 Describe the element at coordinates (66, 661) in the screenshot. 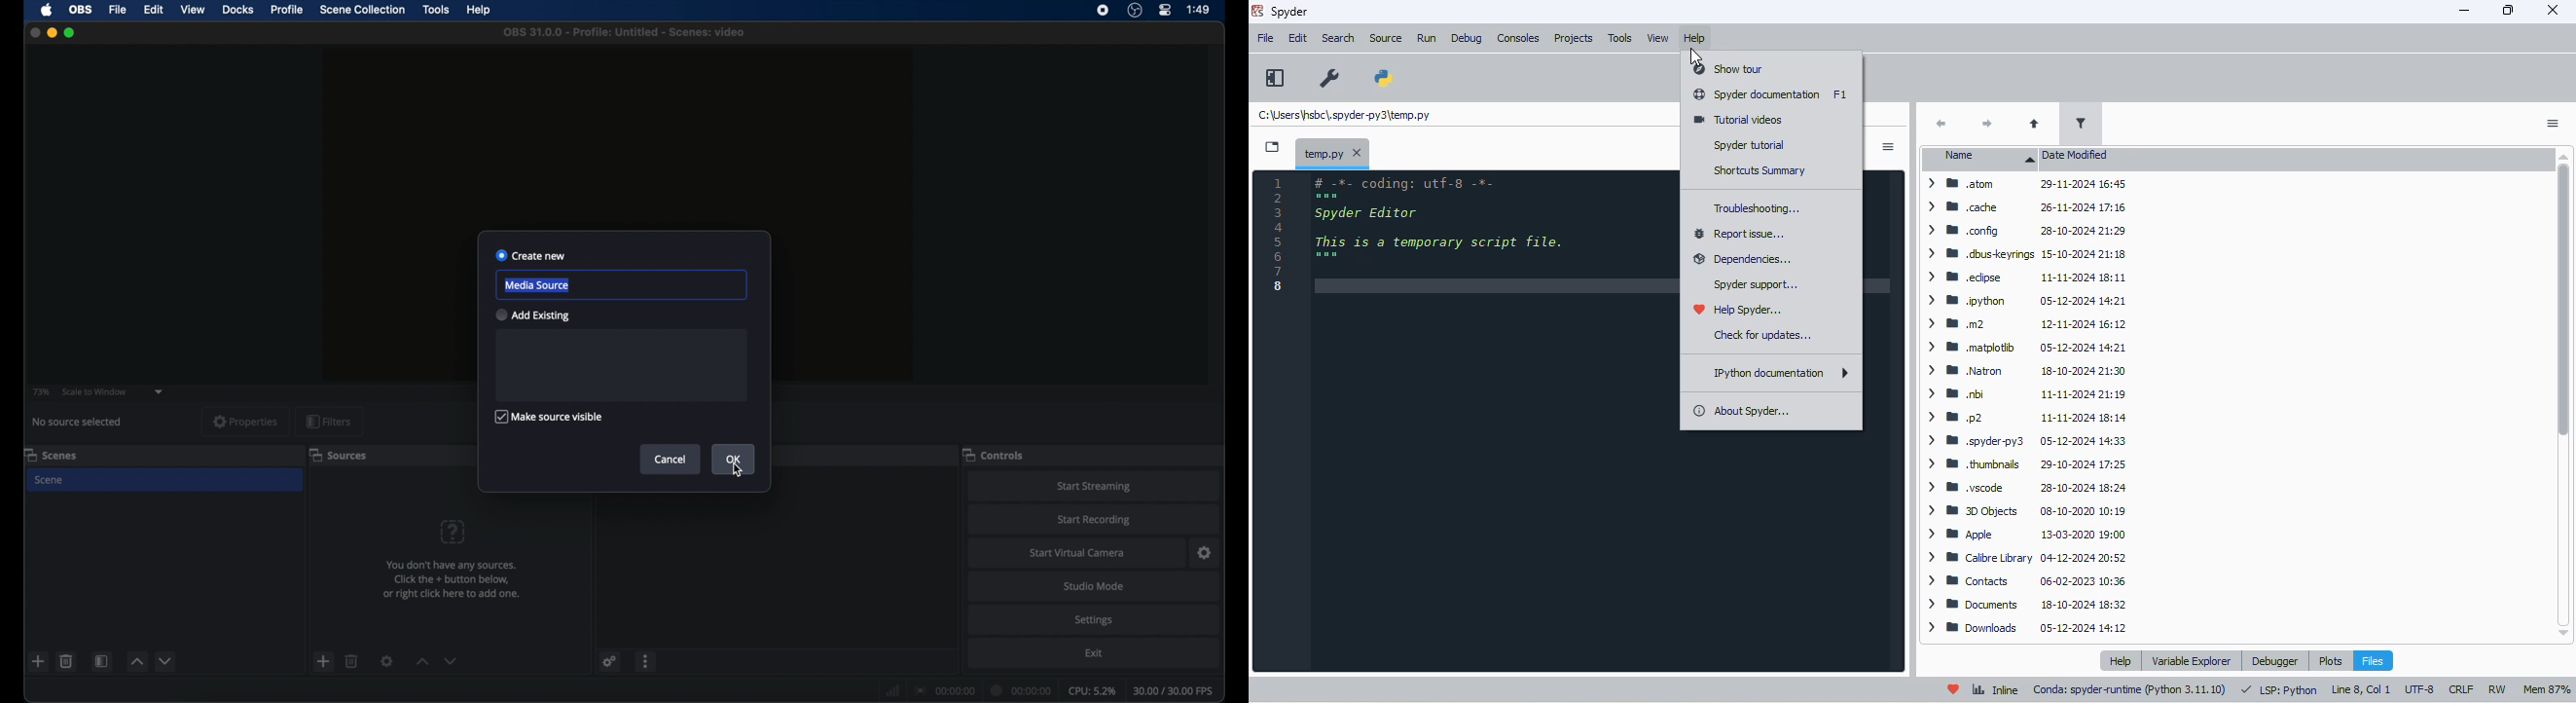

I see `delete` at that location.